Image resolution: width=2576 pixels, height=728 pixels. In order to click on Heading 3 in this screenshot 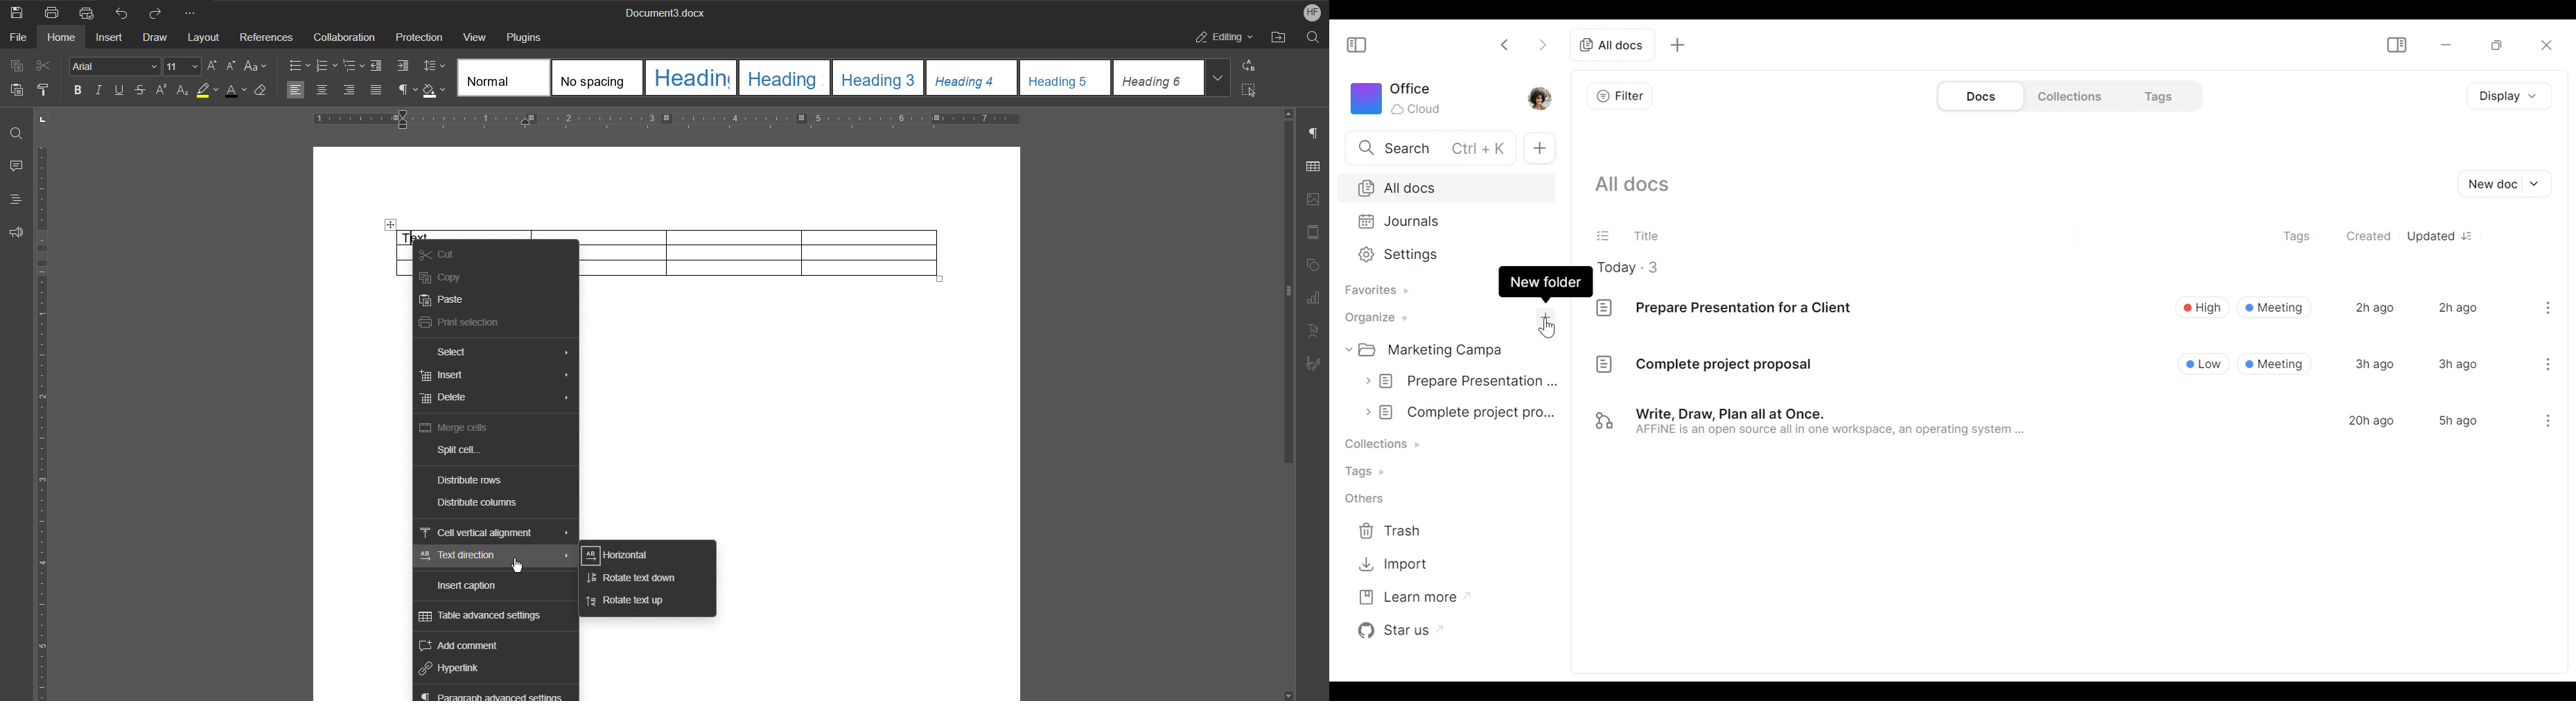, I will do `click(878, 77)`.